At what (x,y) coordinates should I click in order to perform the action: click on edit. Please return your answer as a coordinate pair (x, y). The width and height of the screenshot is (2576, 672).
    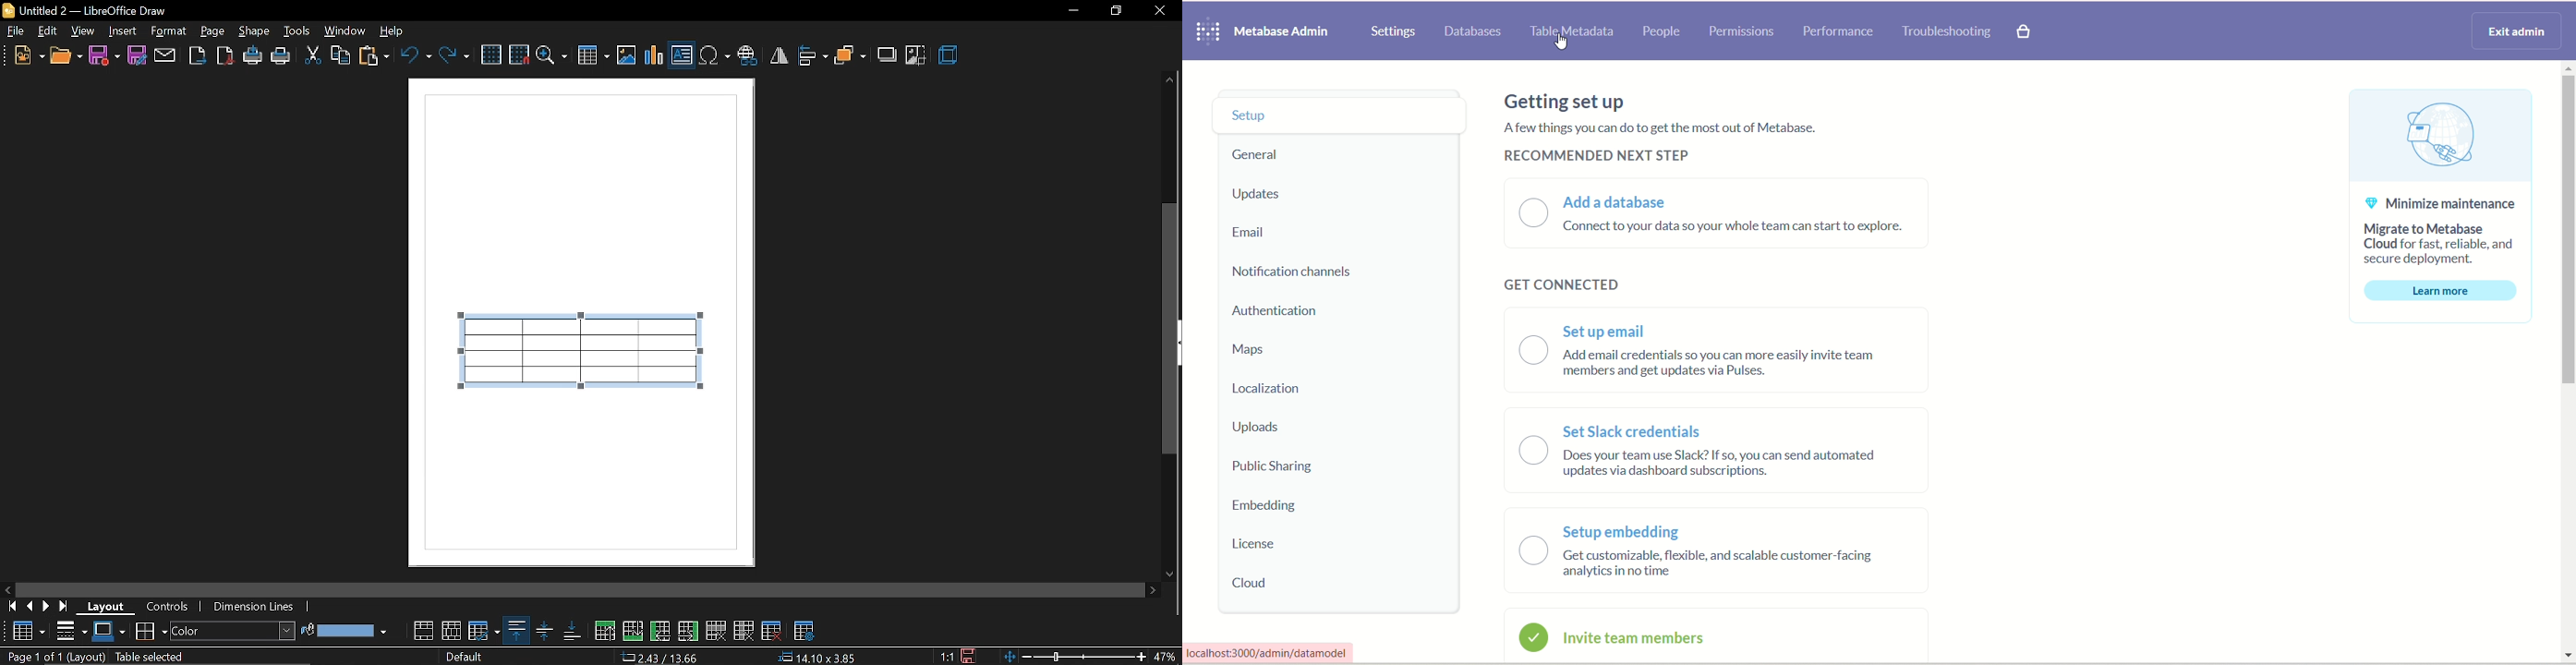
    Looking at the image, I should click on (46, 30).